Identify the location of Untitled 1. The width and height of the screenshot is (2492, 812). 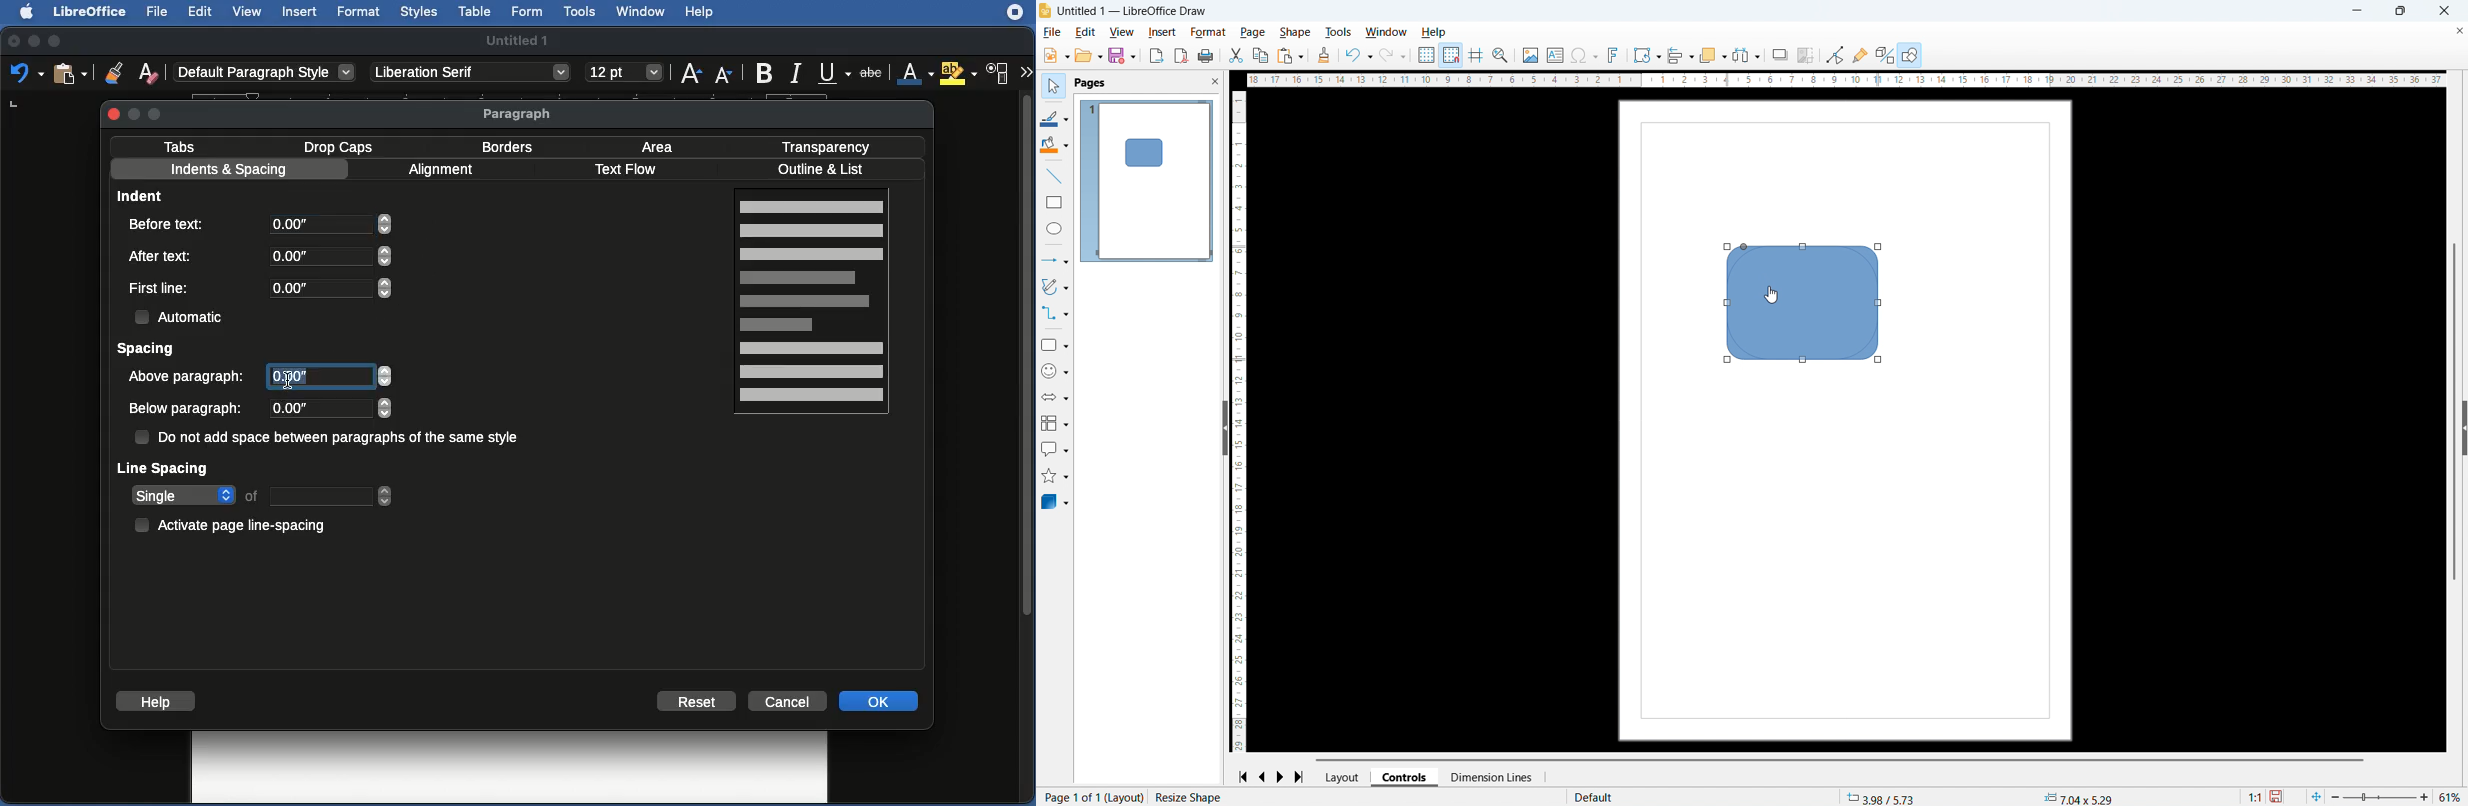
(519, 39).